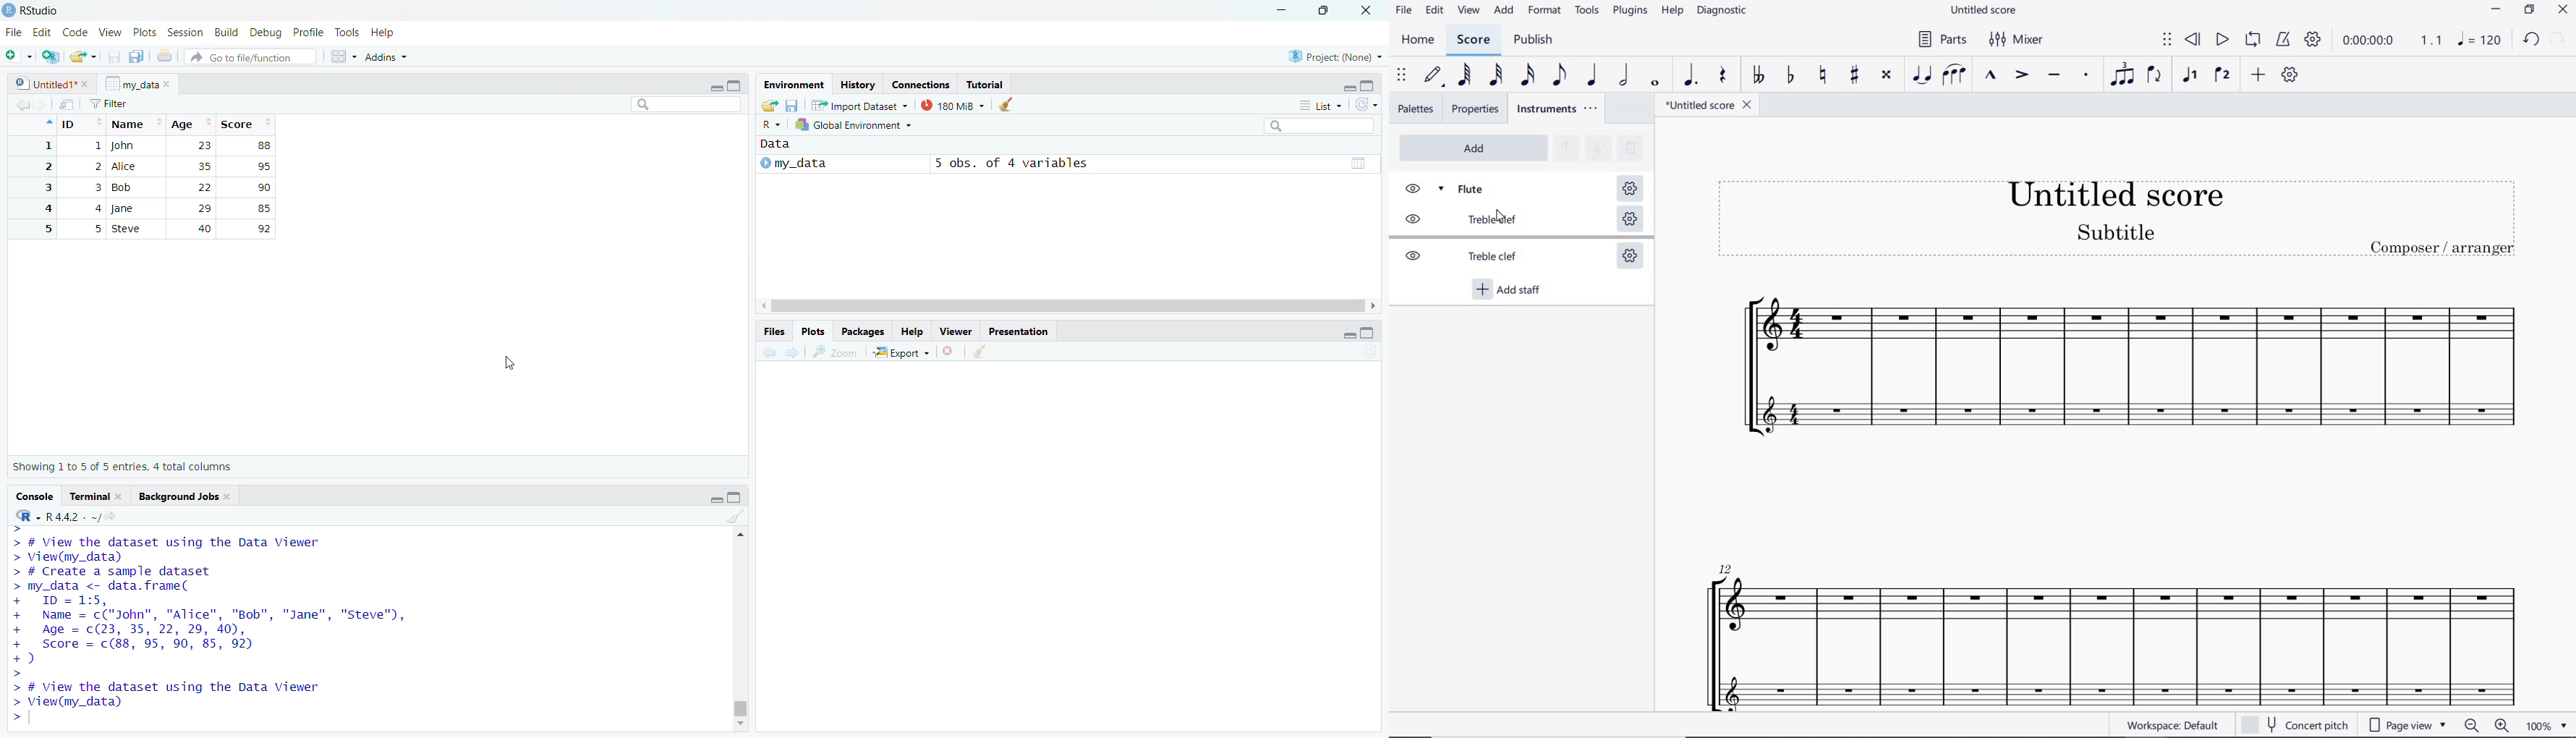 This screenshot has width=2576, height=756. Describe the element at coordinates (793, 165) in the screenshot. I see `My_data` at that location.